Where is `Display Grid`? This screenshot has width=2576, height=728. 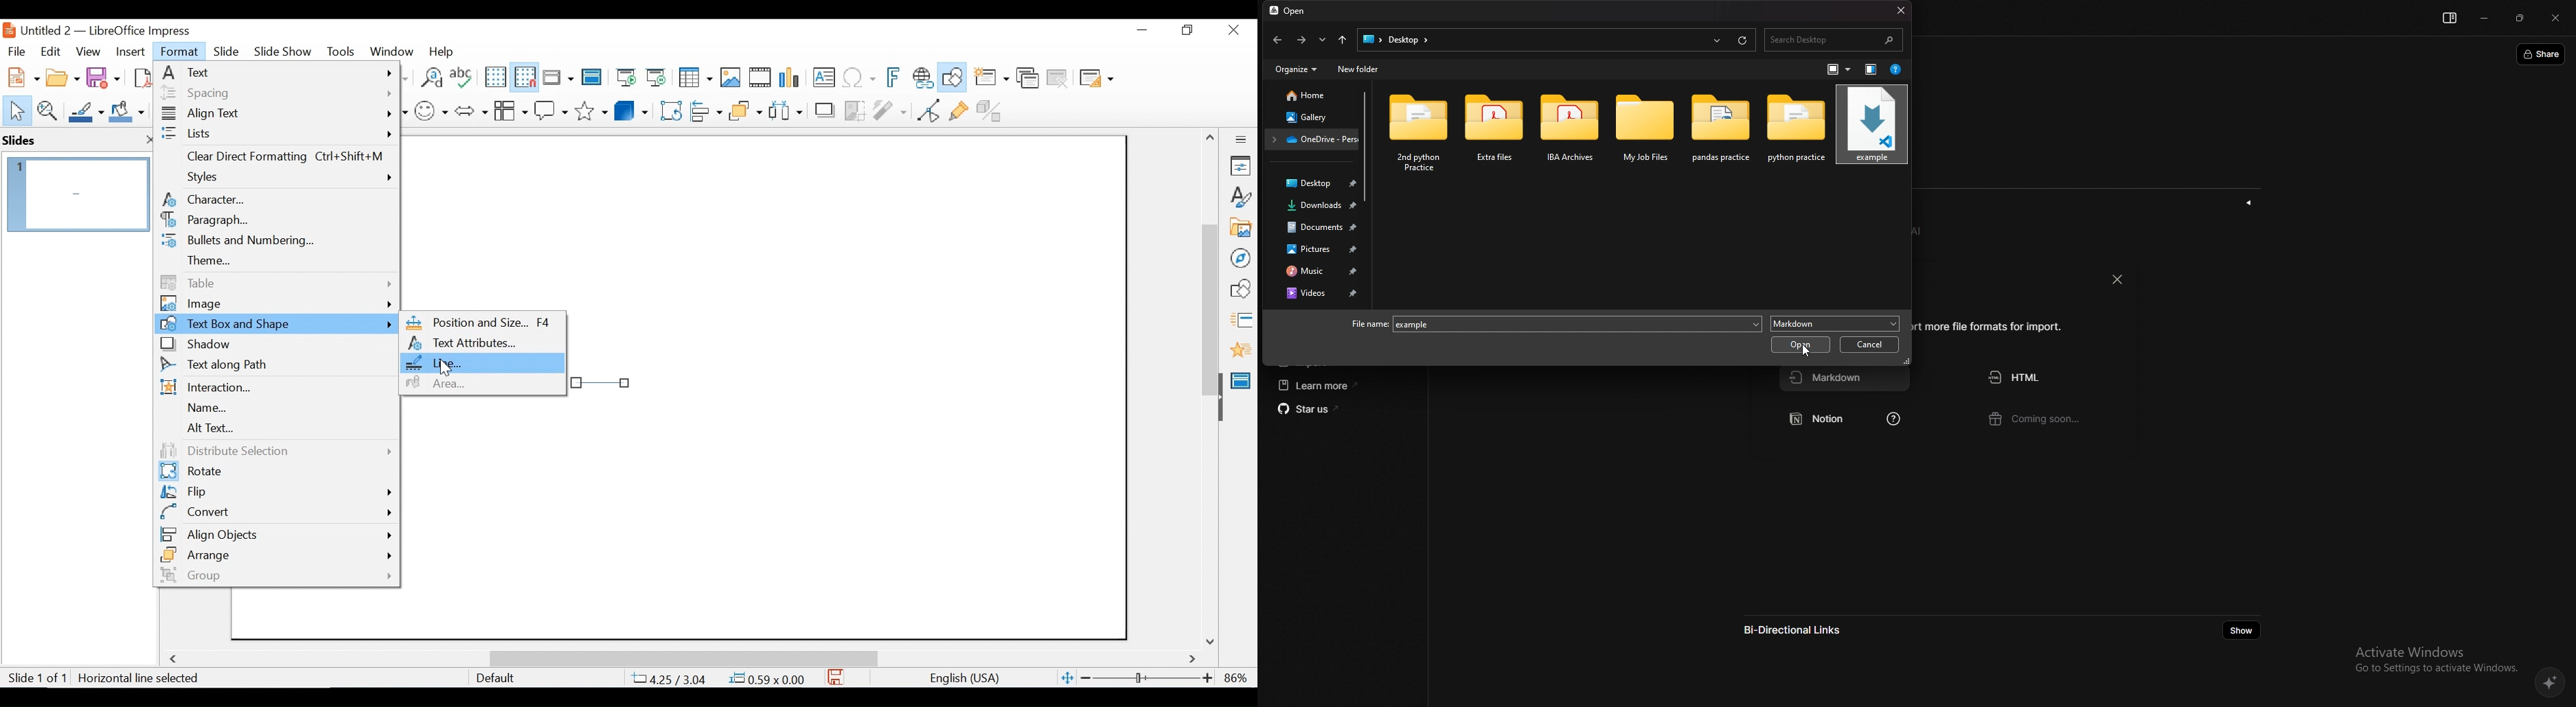 Display Grid is located at coordinates (494, 77).